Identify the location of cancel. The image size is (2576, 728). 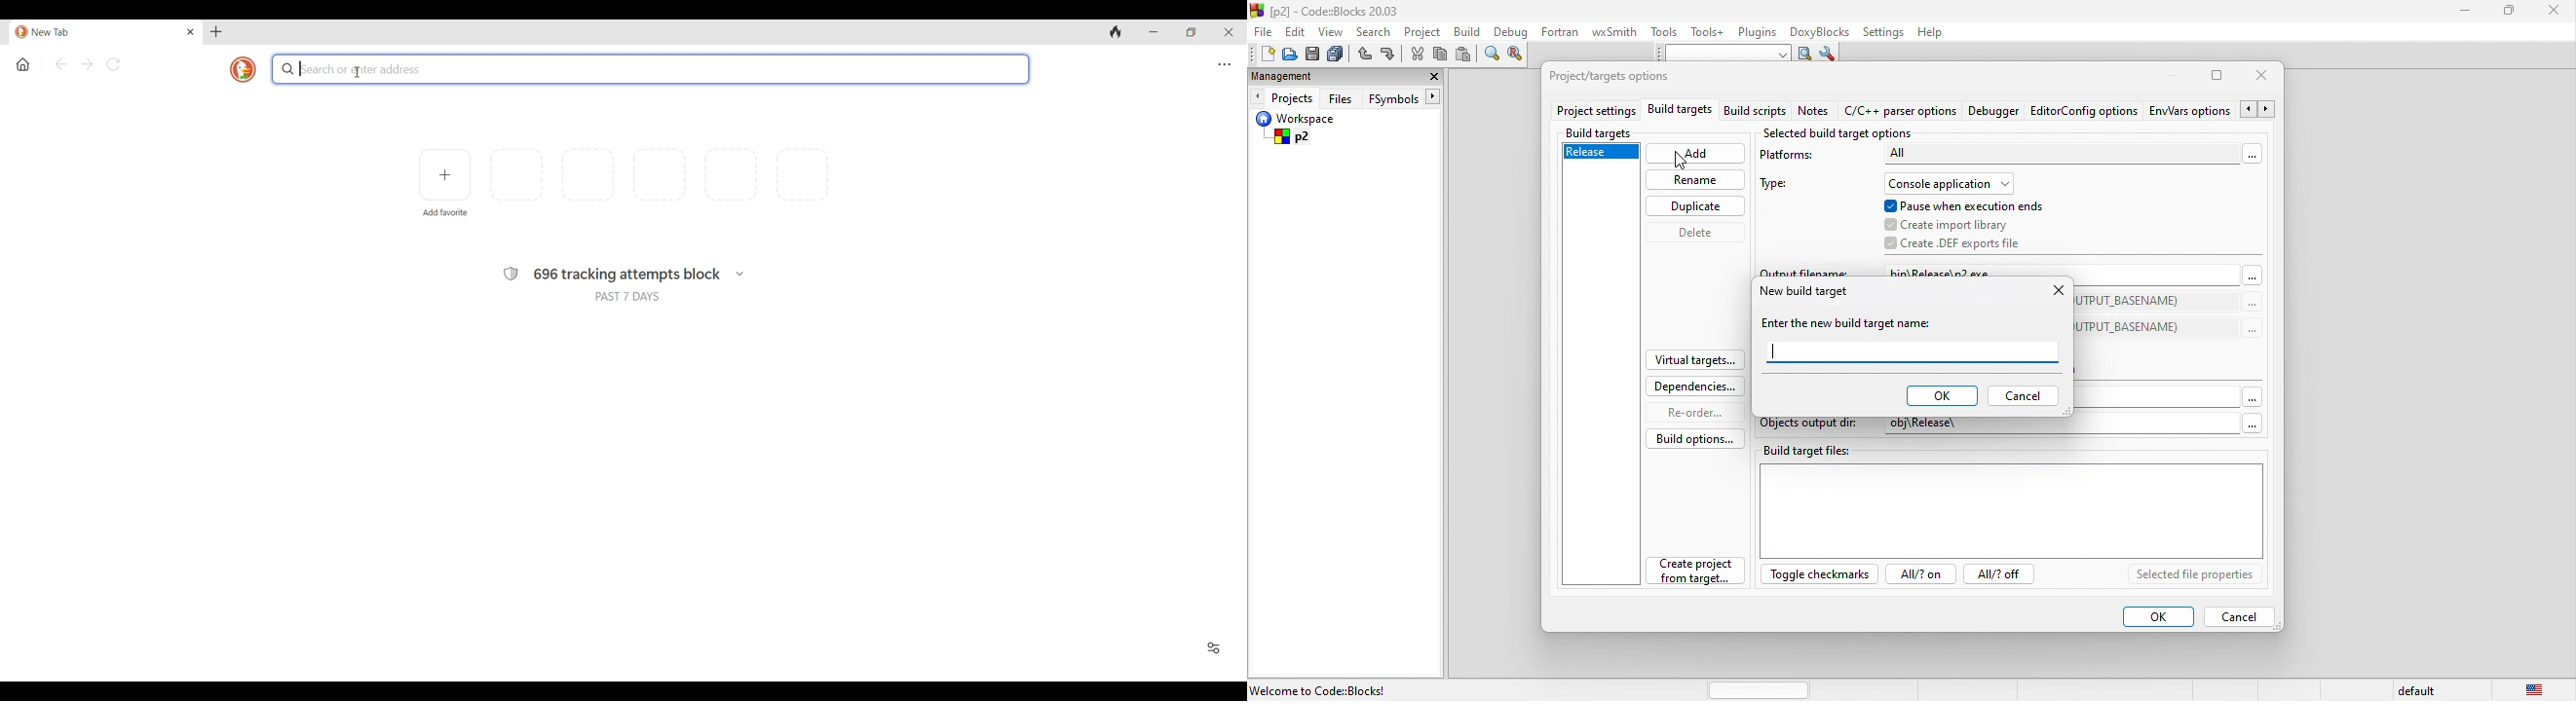
(2240, 617).